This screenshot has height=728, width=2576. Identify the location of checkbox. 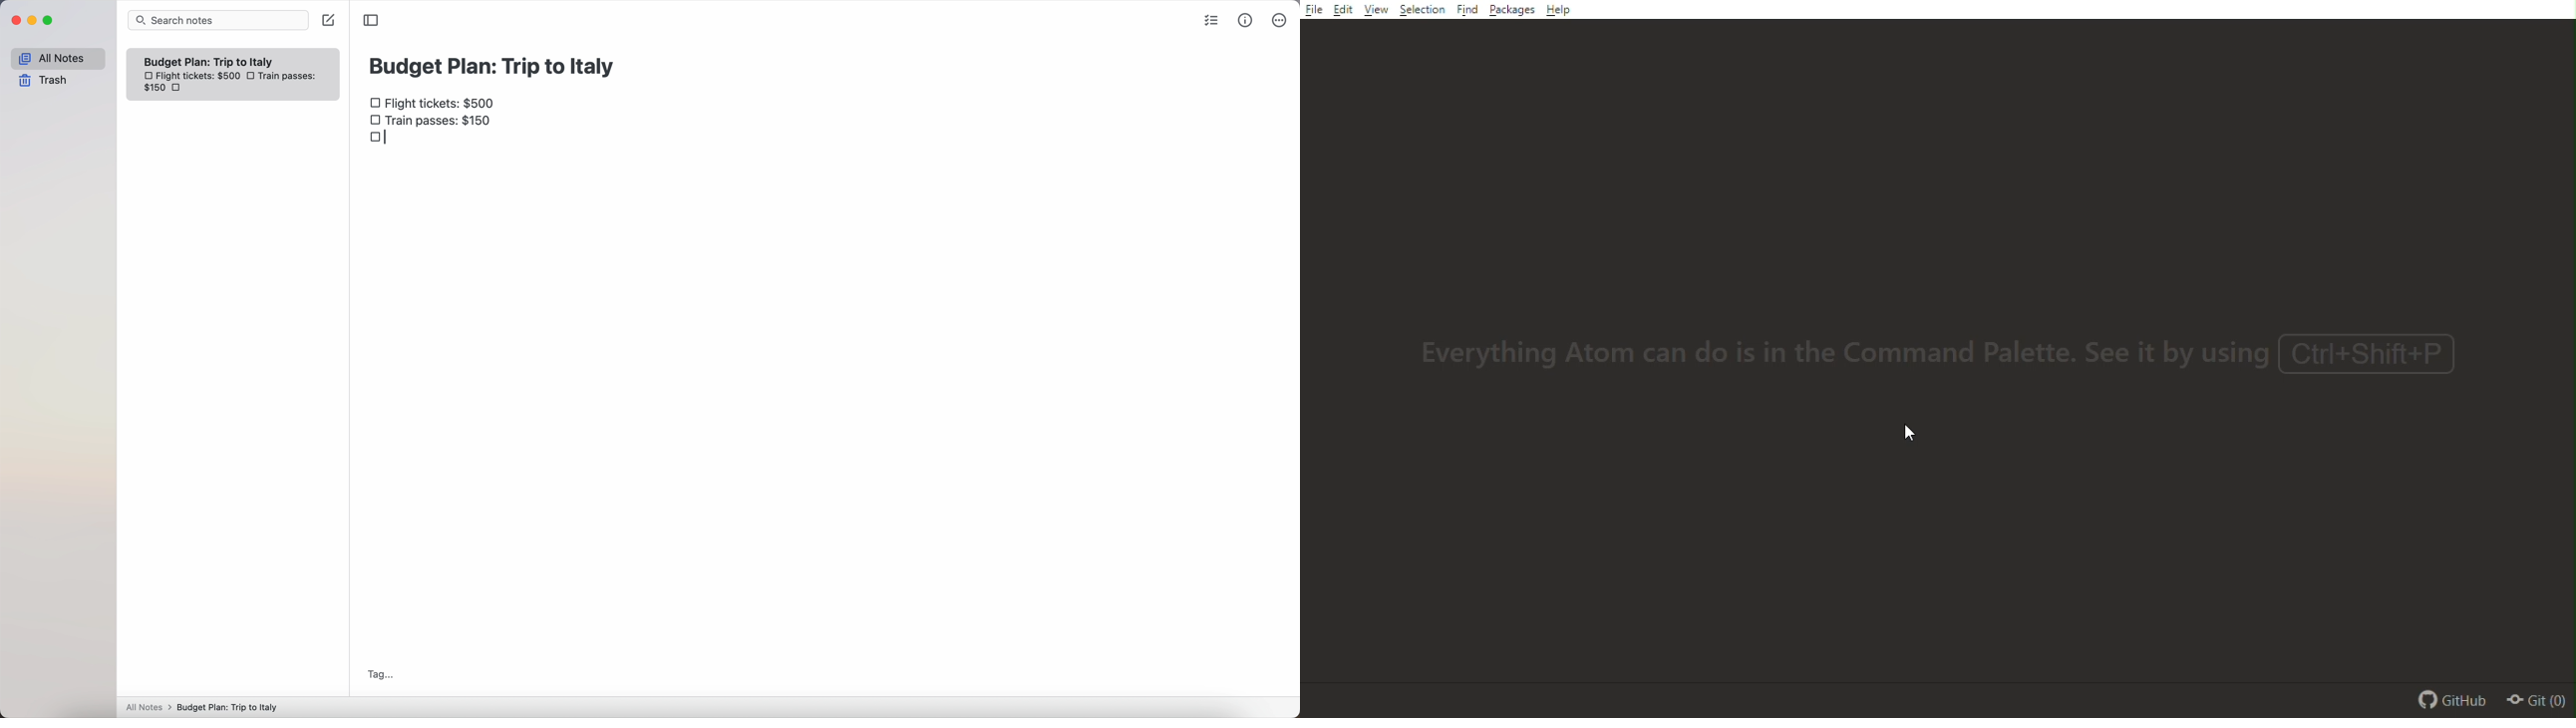
(253, 76).